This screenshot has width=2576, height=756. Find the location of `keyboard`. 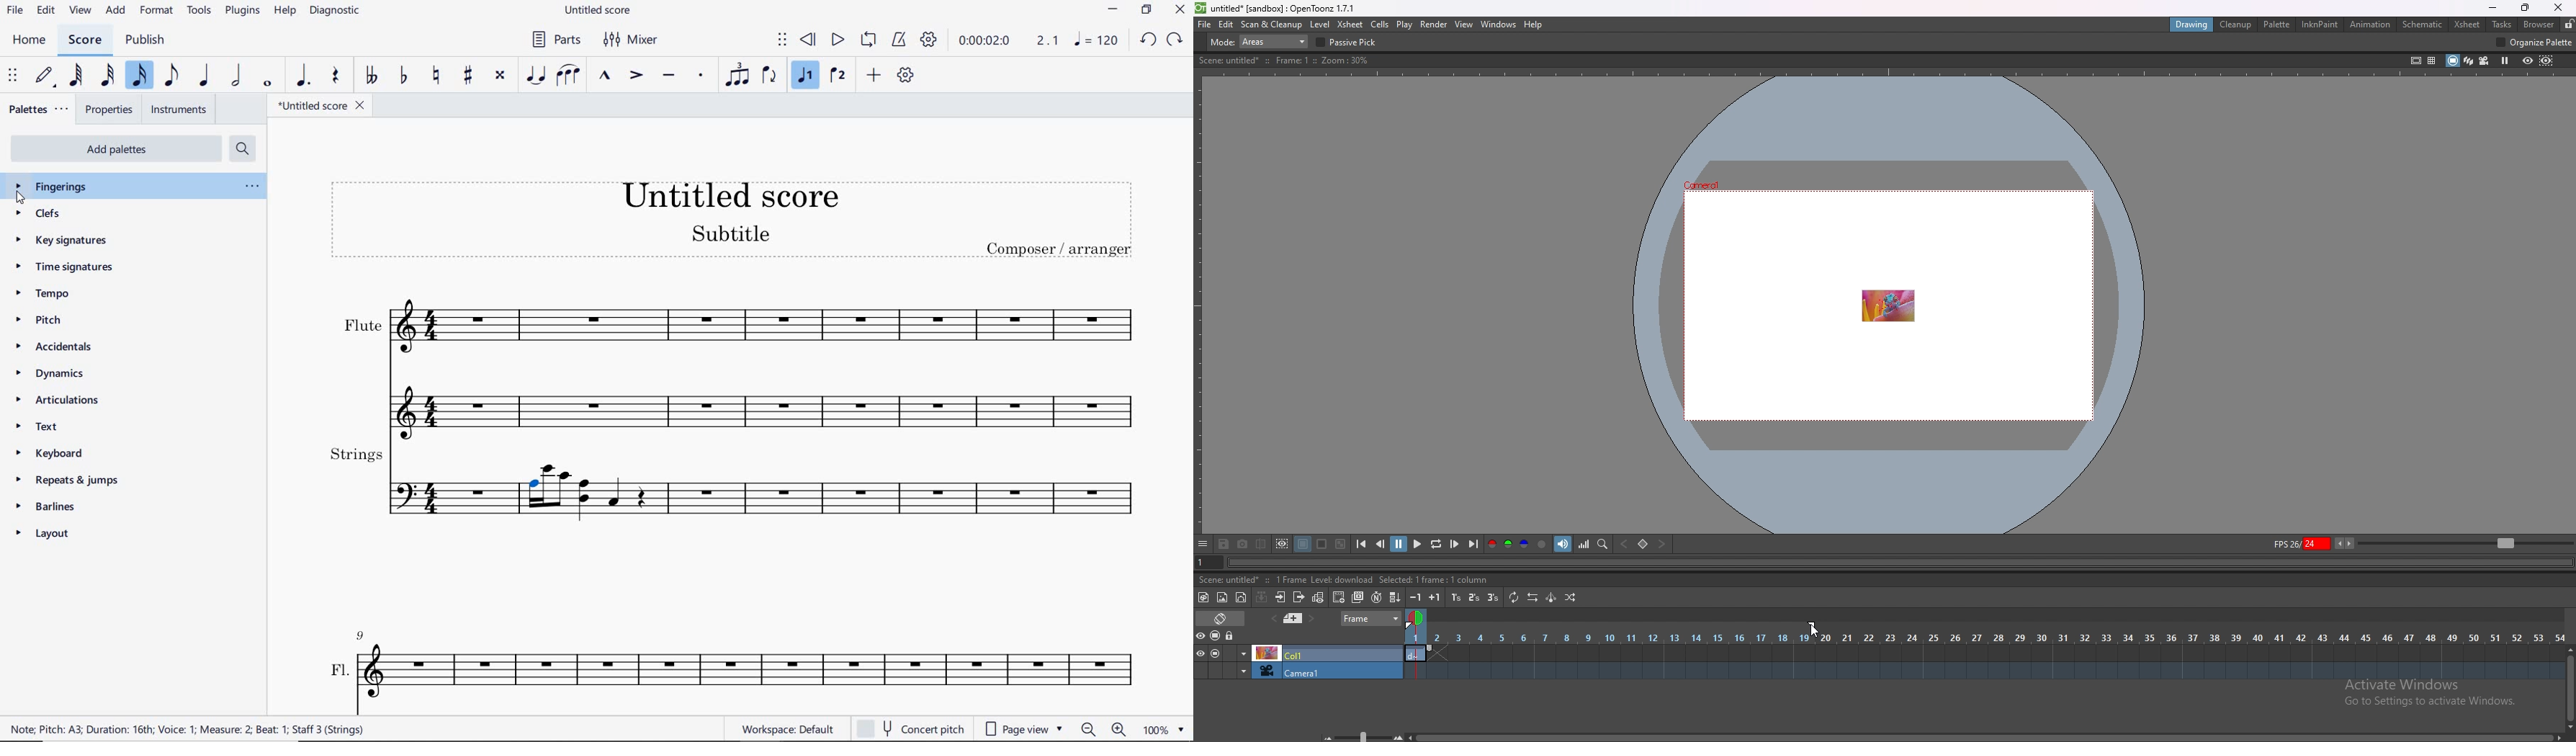

keyboard is located at coordinates (62, 454).